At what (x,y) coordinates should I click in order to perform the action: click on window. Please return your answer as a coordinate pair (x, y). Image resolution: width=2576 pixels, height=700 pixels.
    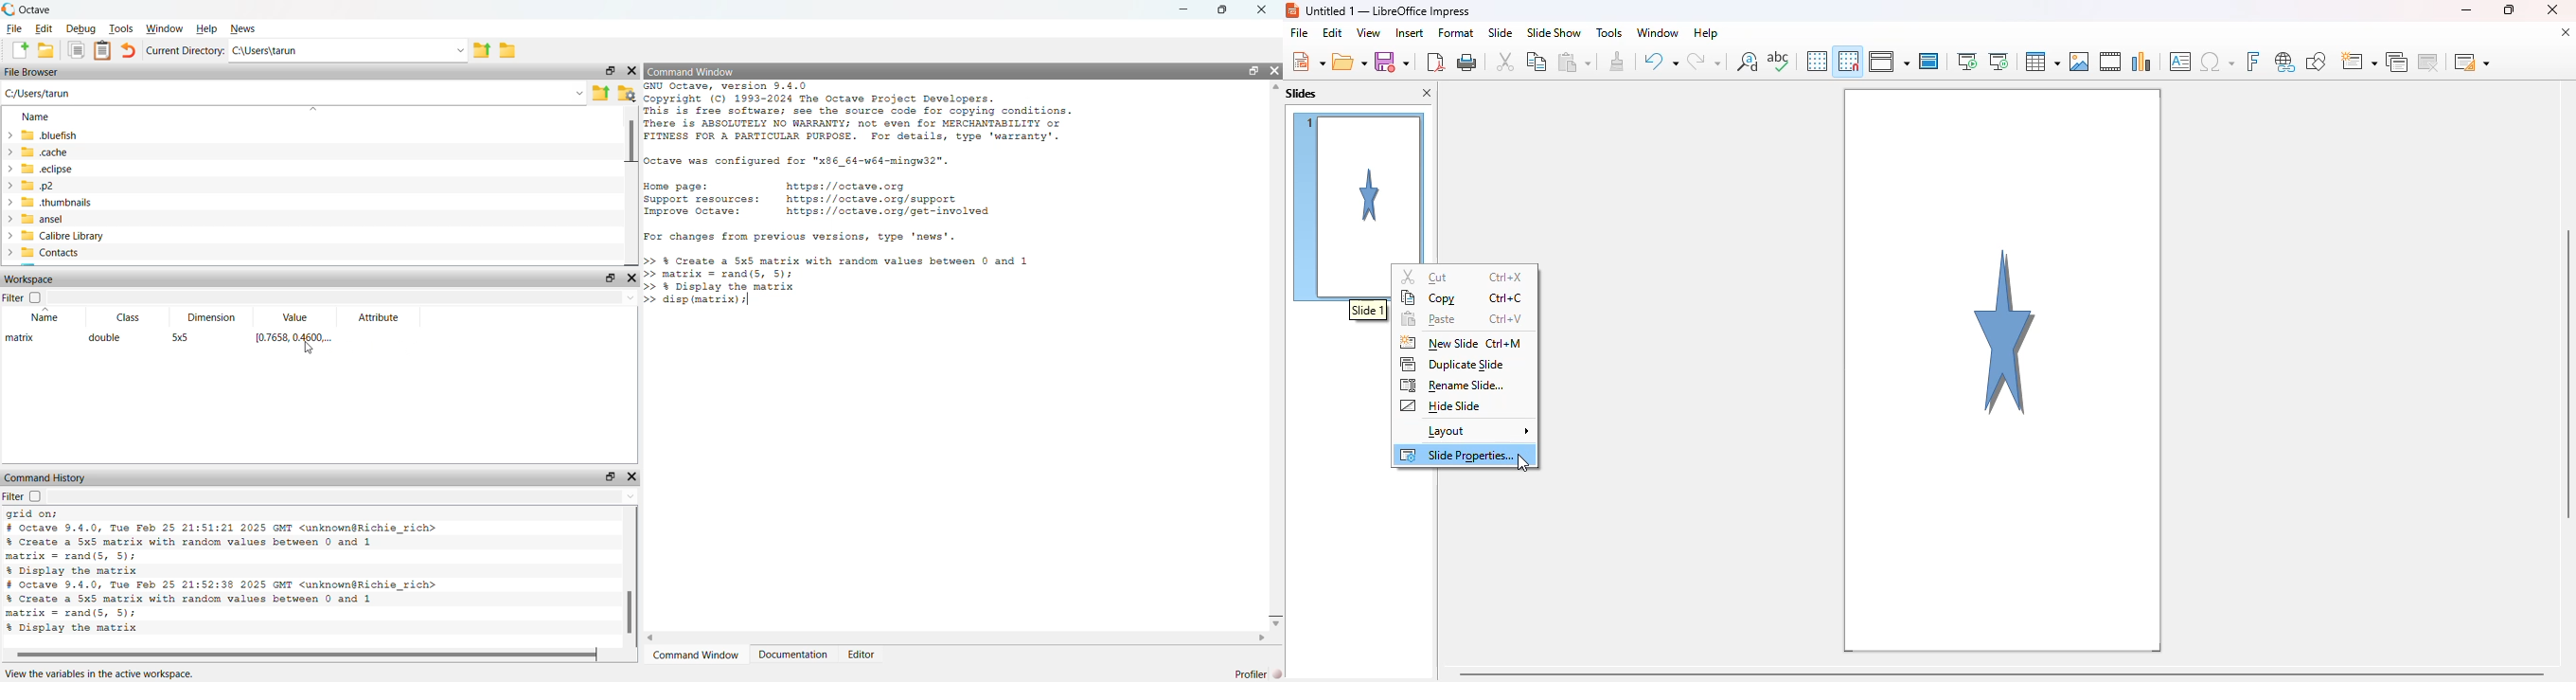
    Looking at the image, I should click on (1656, 33).